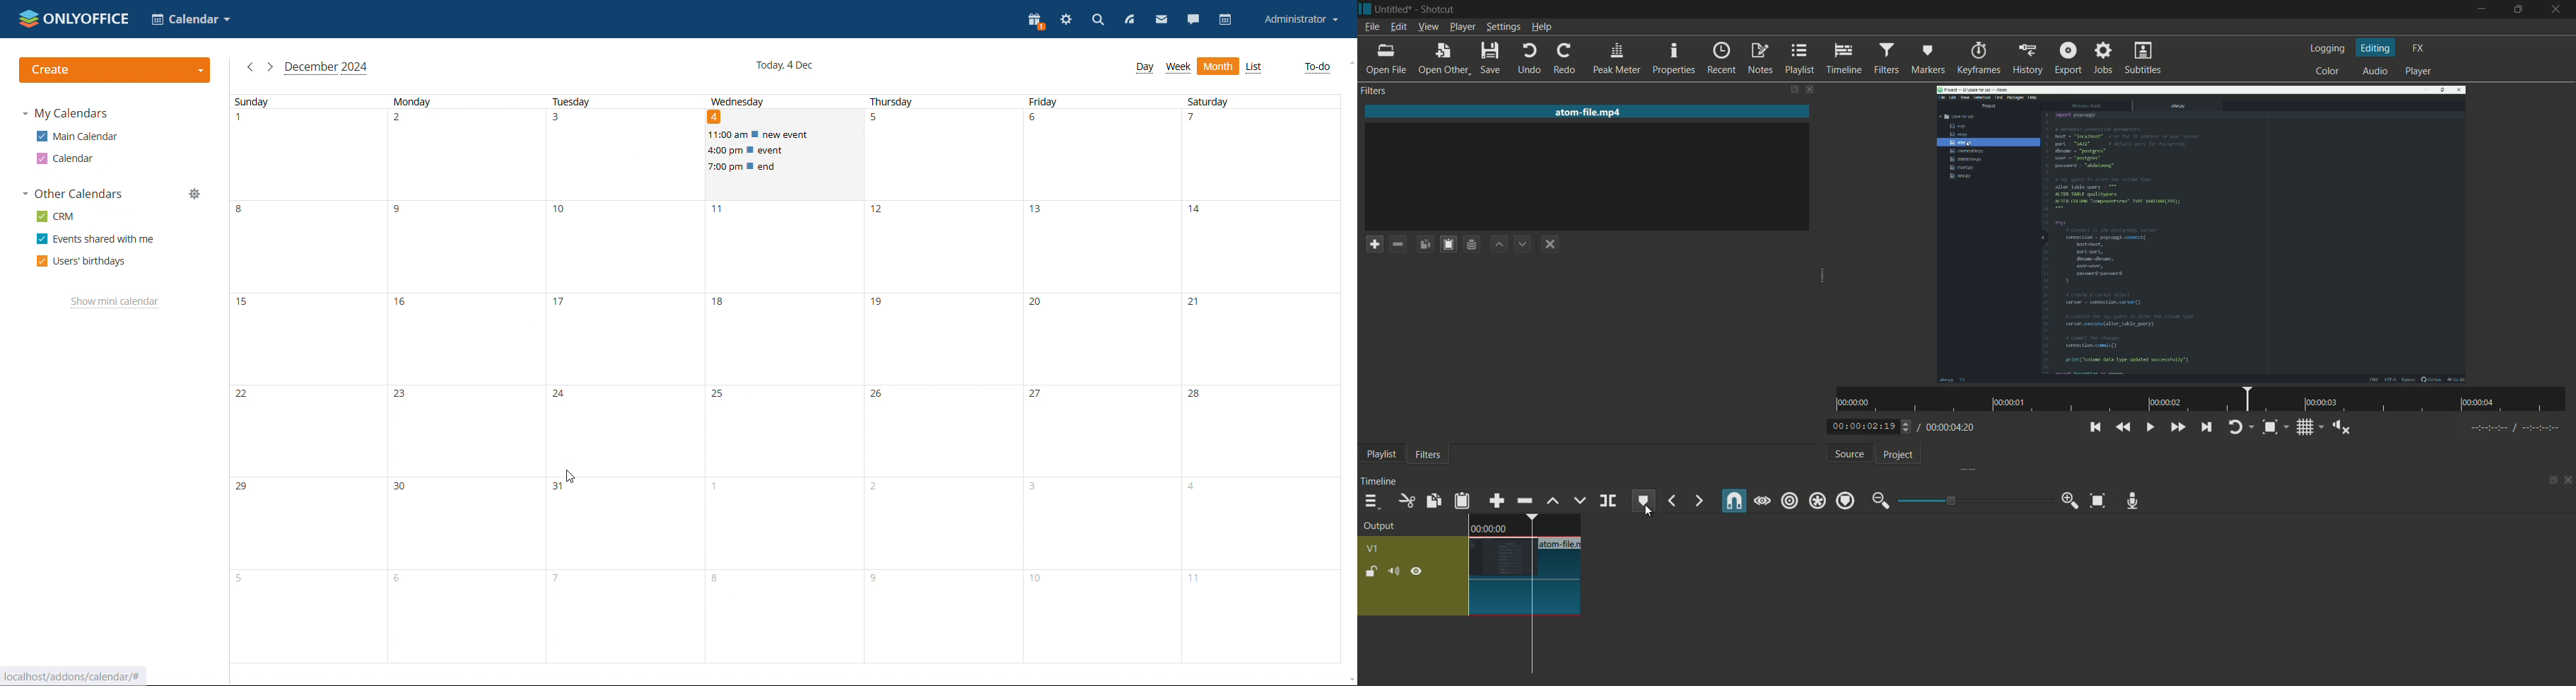  Describe the element at coordinates (1374, 244) in the screenshot. I see `add a filter` at that location.